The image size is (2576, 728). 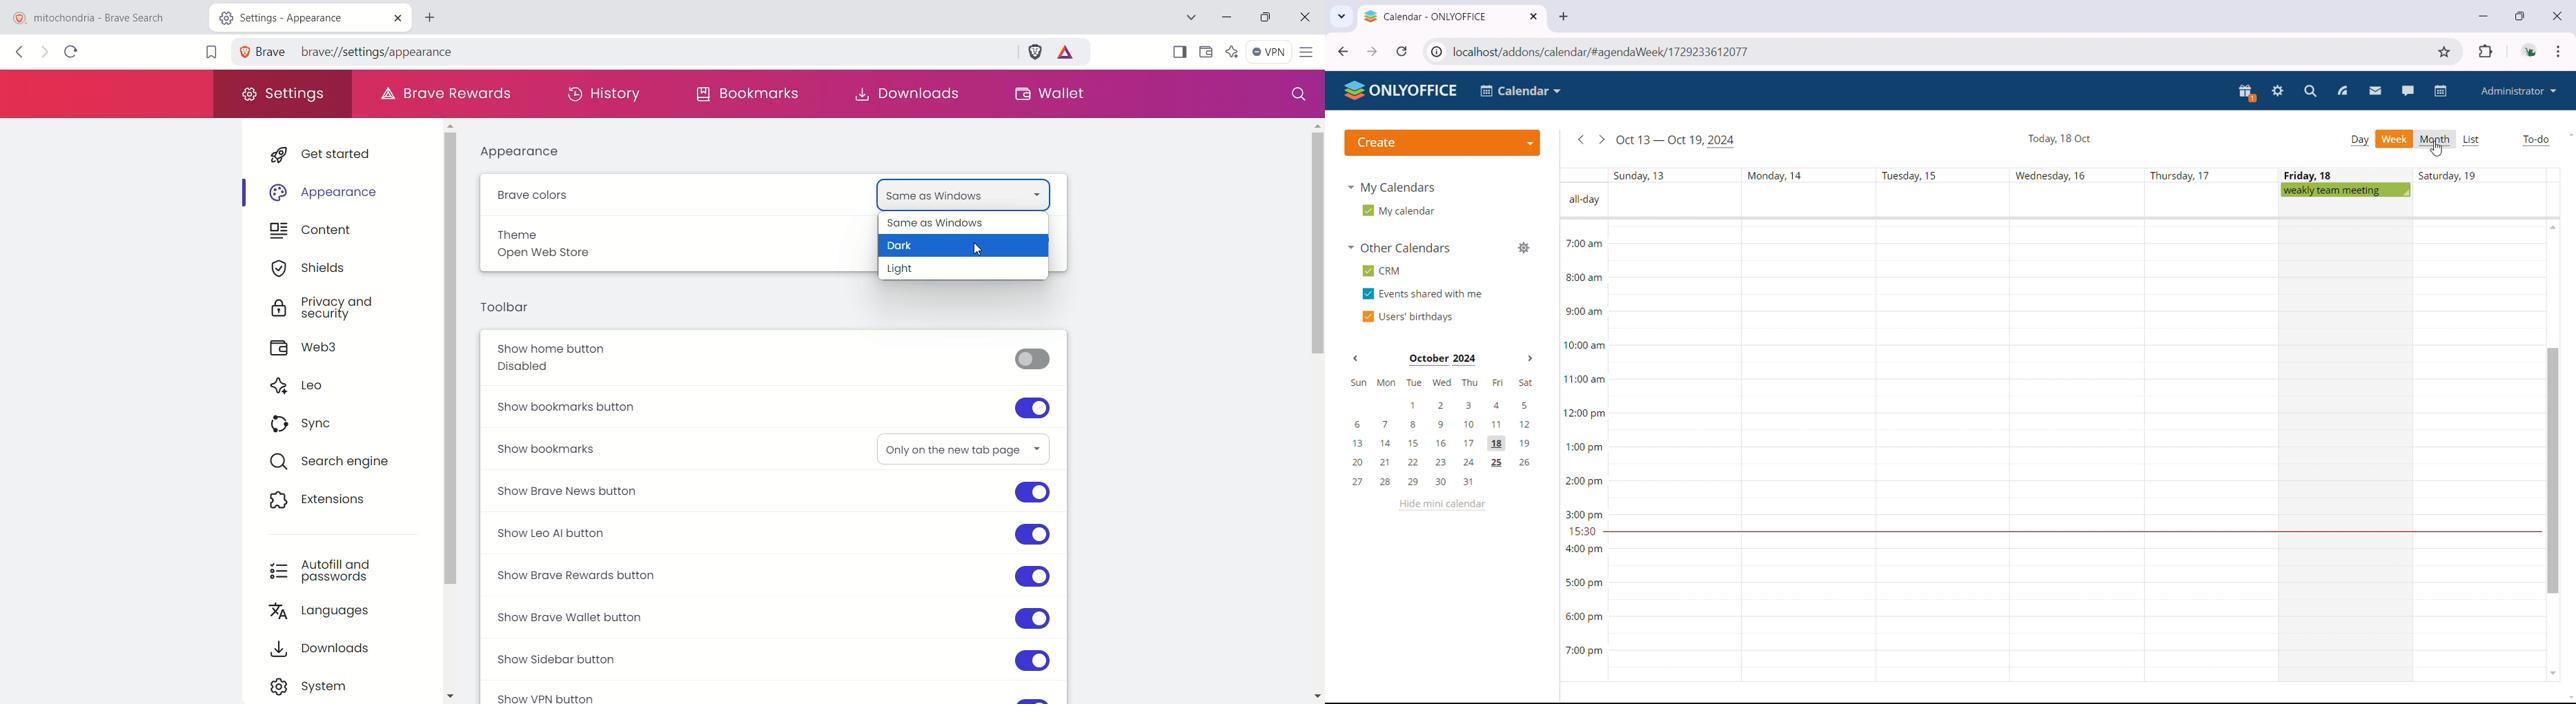 I want to click on toolbar, so click(x=502, y=306).